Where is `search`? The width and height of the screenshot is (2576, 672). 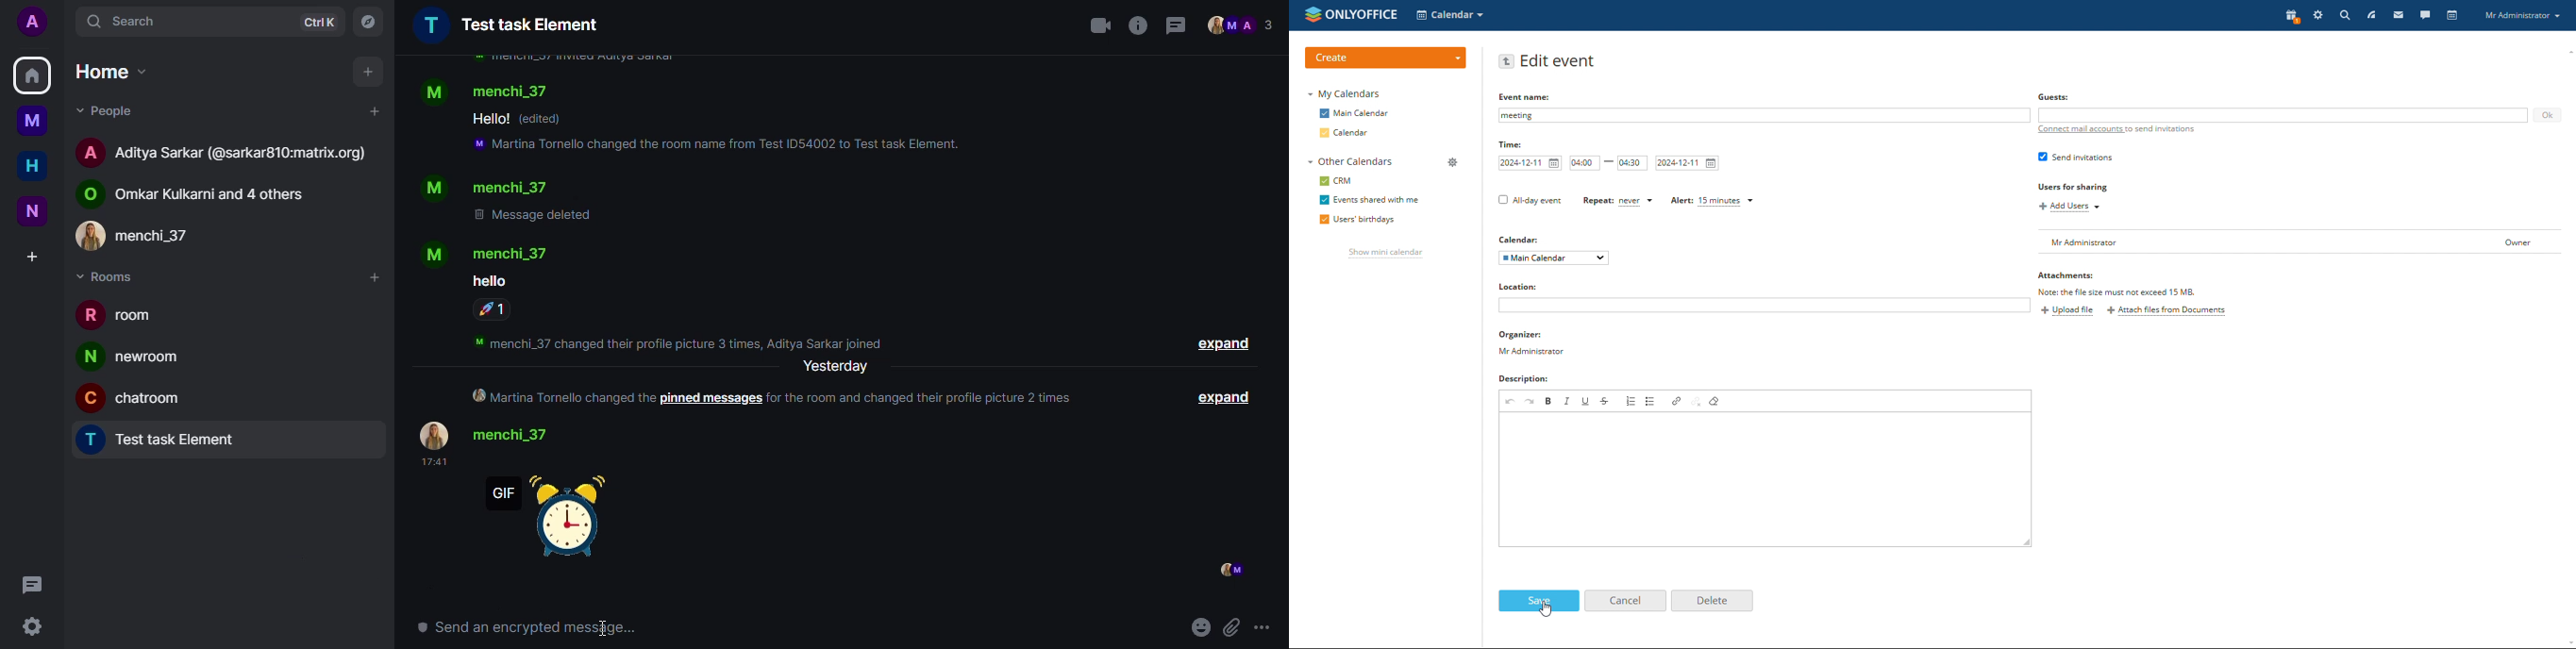 search is located at coordinates (132, 18).